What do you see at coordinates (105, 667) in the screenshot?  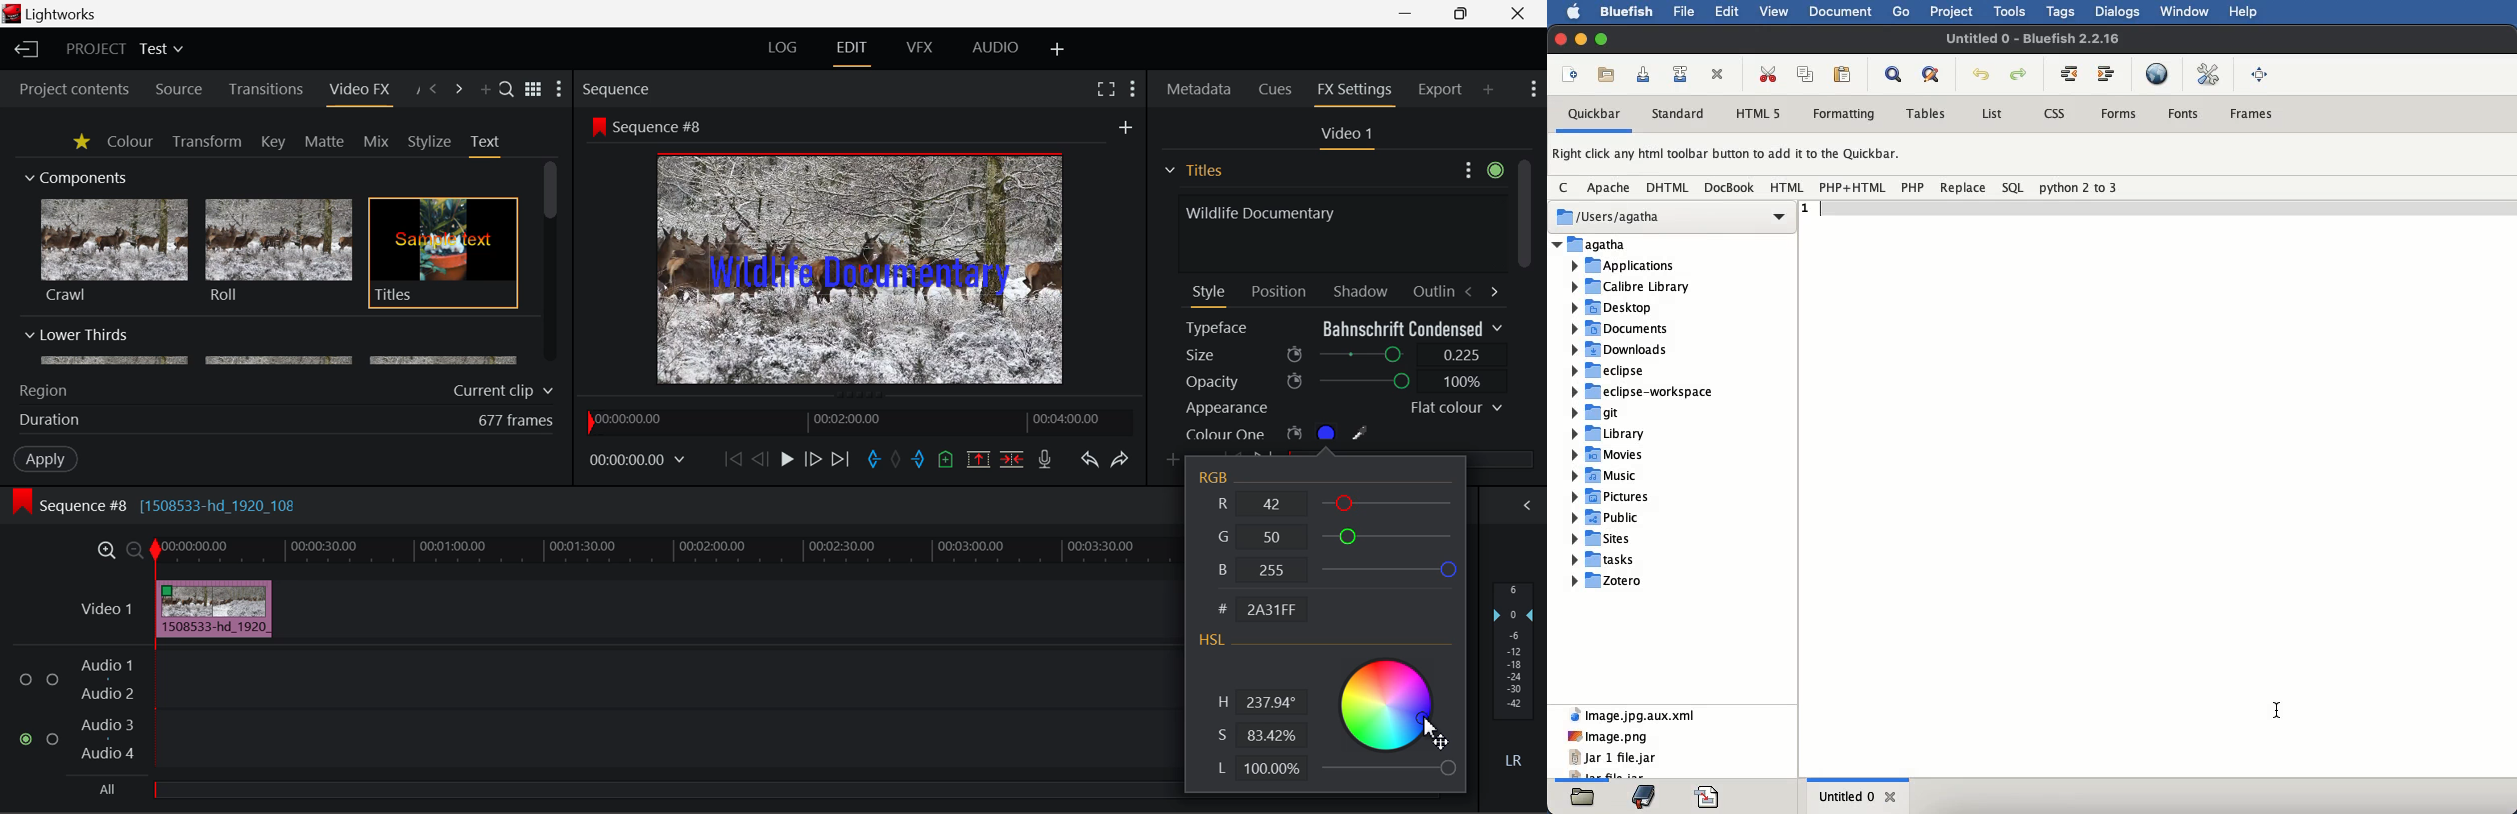 I see `Audio 1` at bounding box center [105, 667].